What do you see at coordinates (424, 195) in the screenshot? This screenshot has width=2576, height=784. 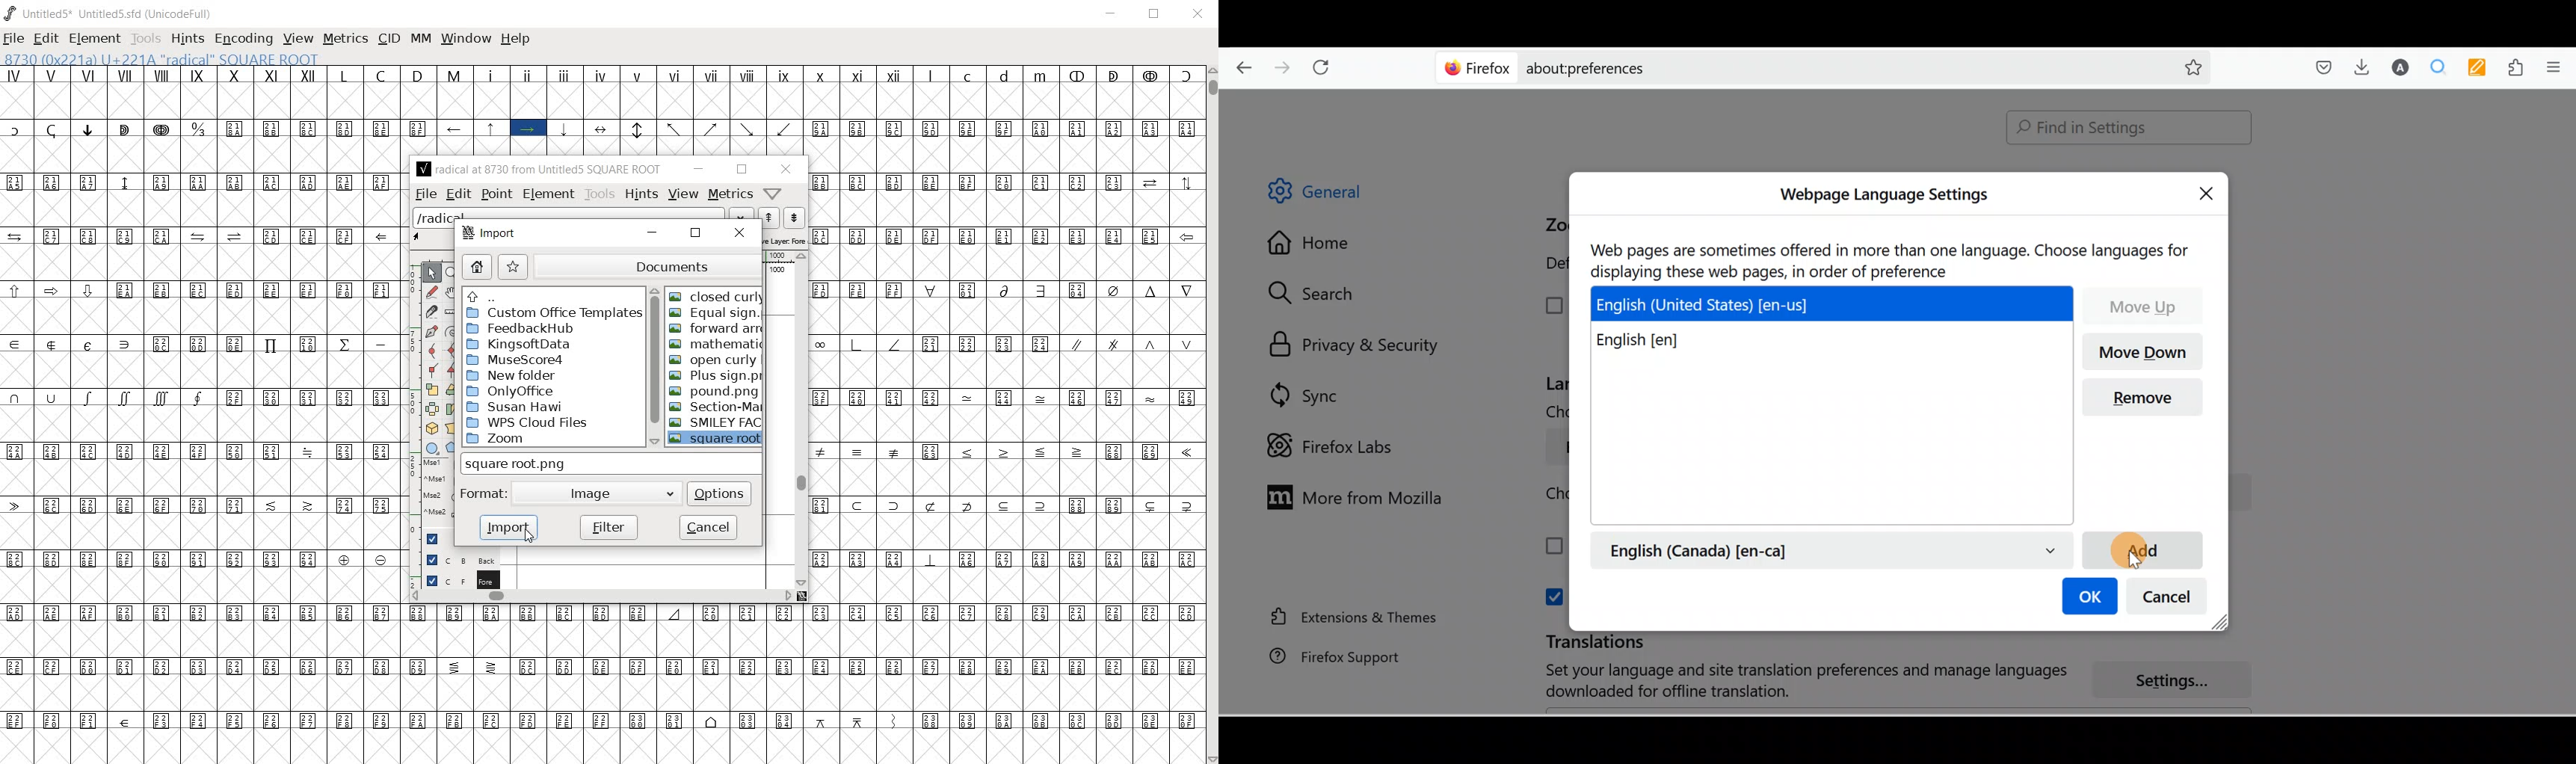 I see `file` at bounding box center [424, 195].